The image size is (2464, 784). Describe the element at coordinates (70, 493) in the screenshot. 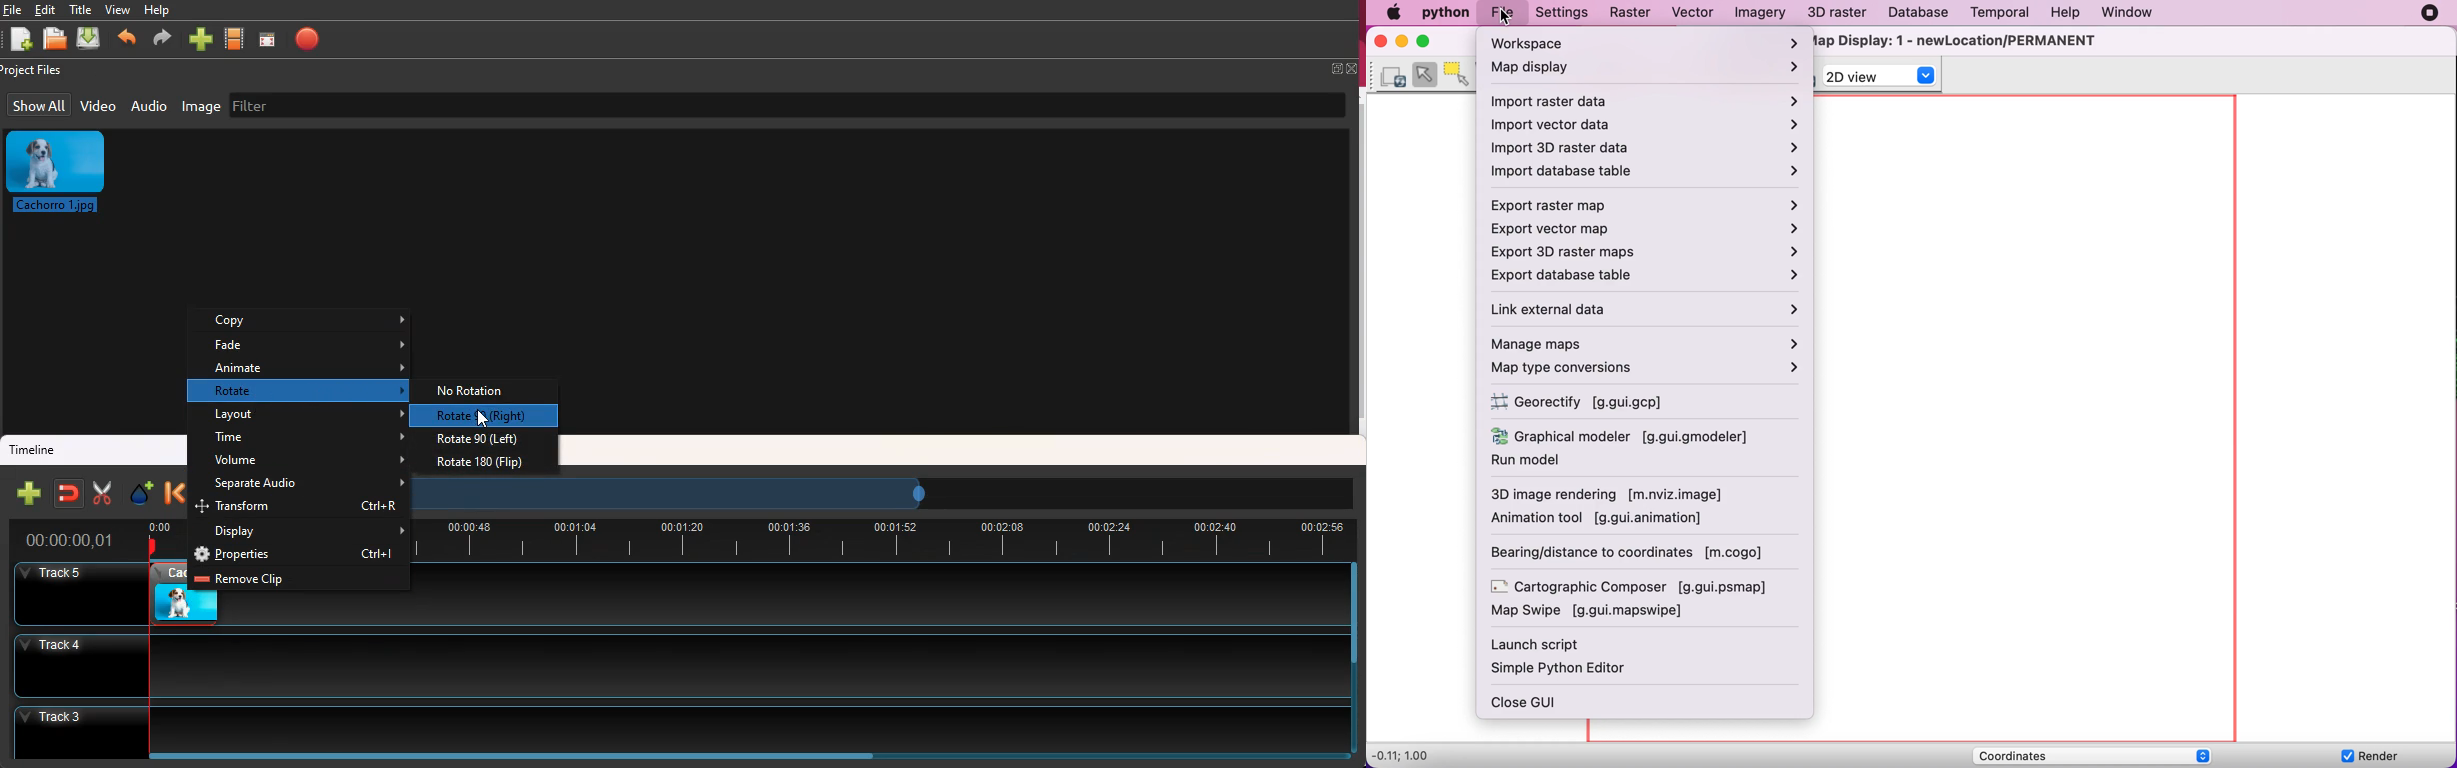

I see `join` at that location.